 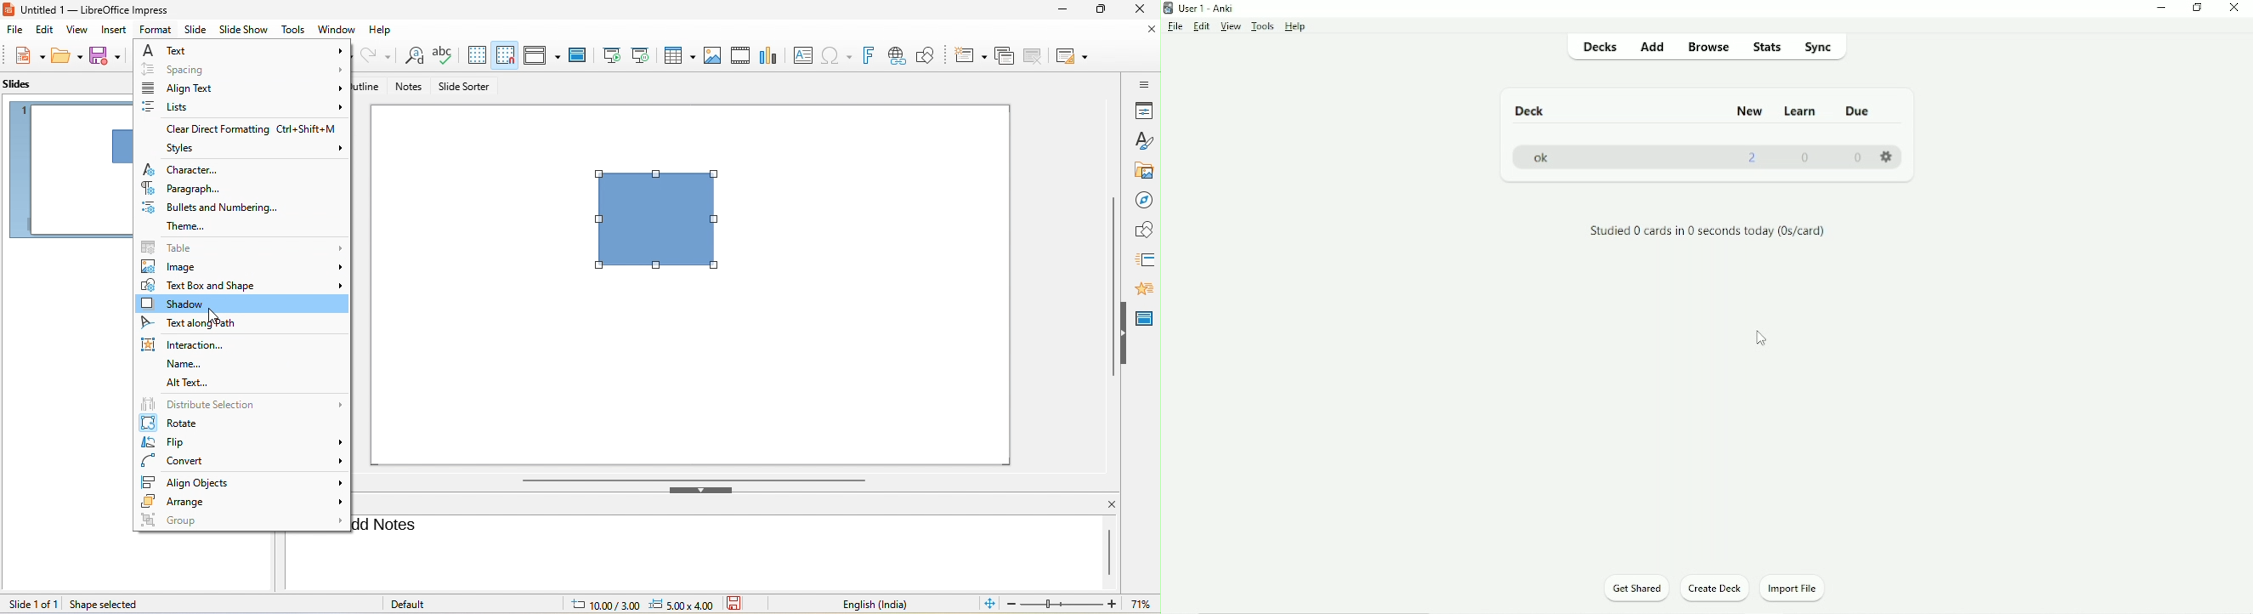 I want to click on select shape, so click(x=665, y=229).